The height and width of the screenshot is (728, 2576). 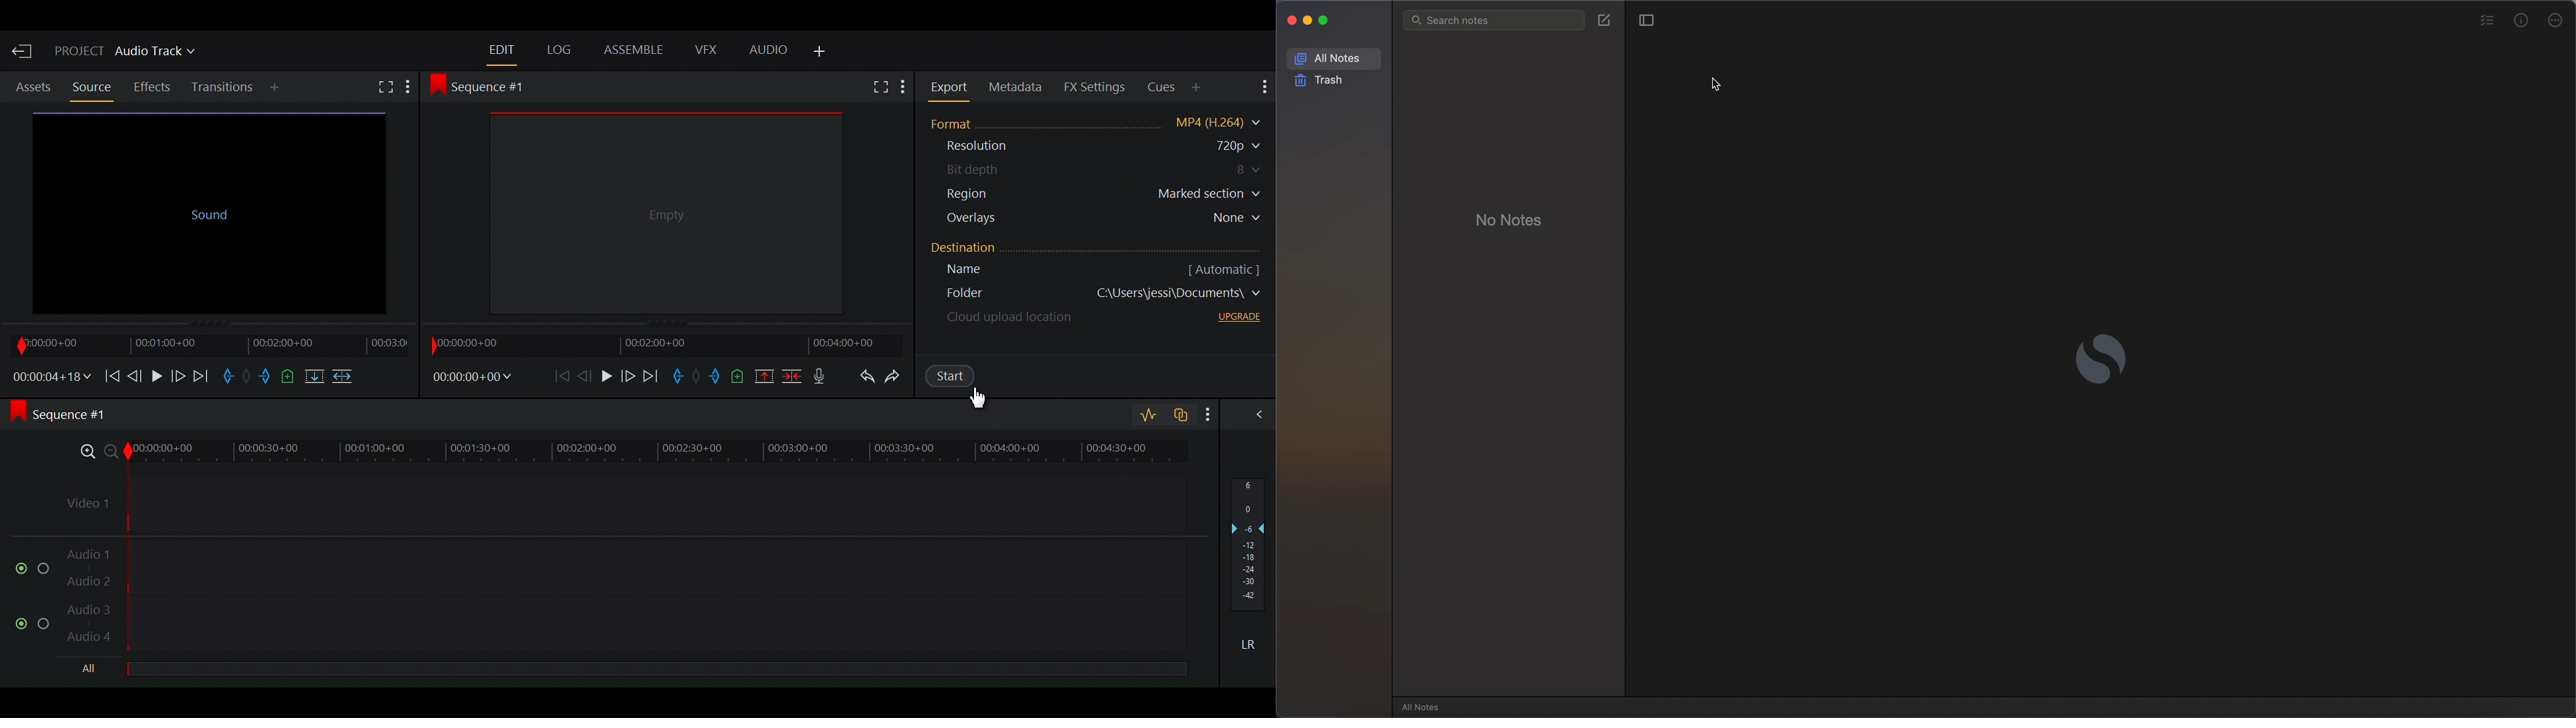 I want to click on Zoom Timeline, so click(x=625, y=449).